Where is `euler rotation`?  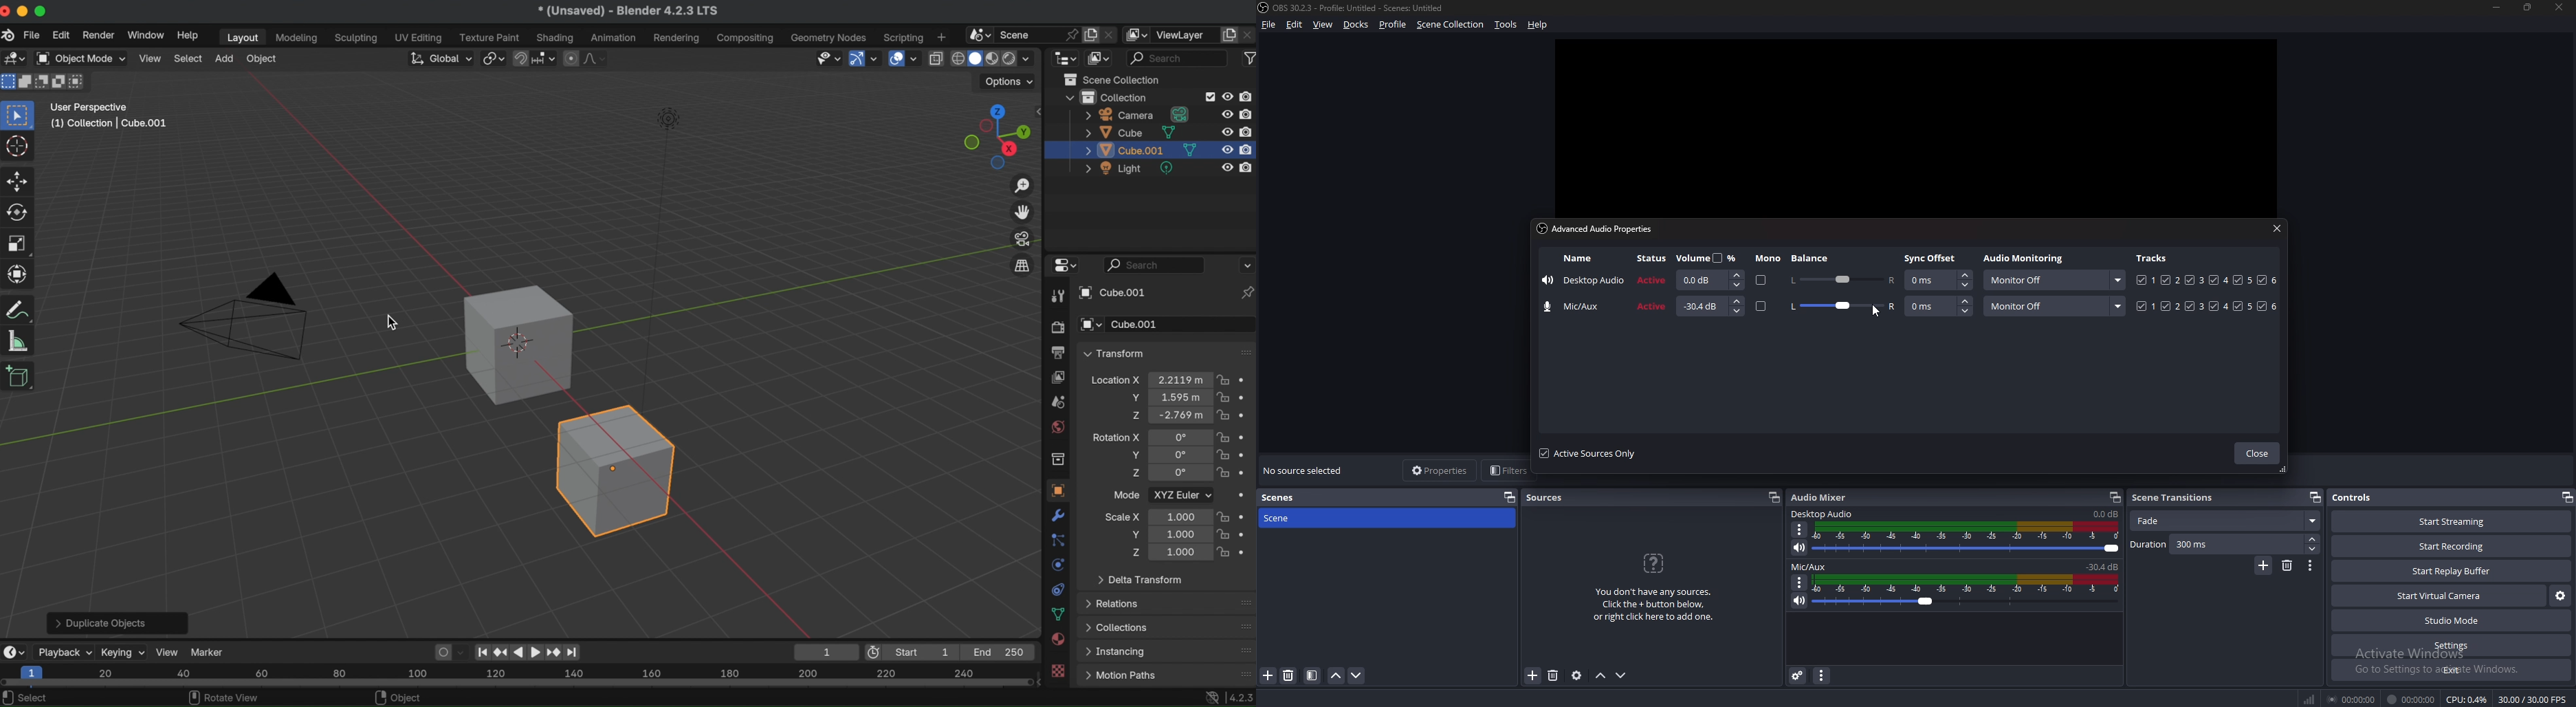
euler rotation is located at coordinates (1181, 455).